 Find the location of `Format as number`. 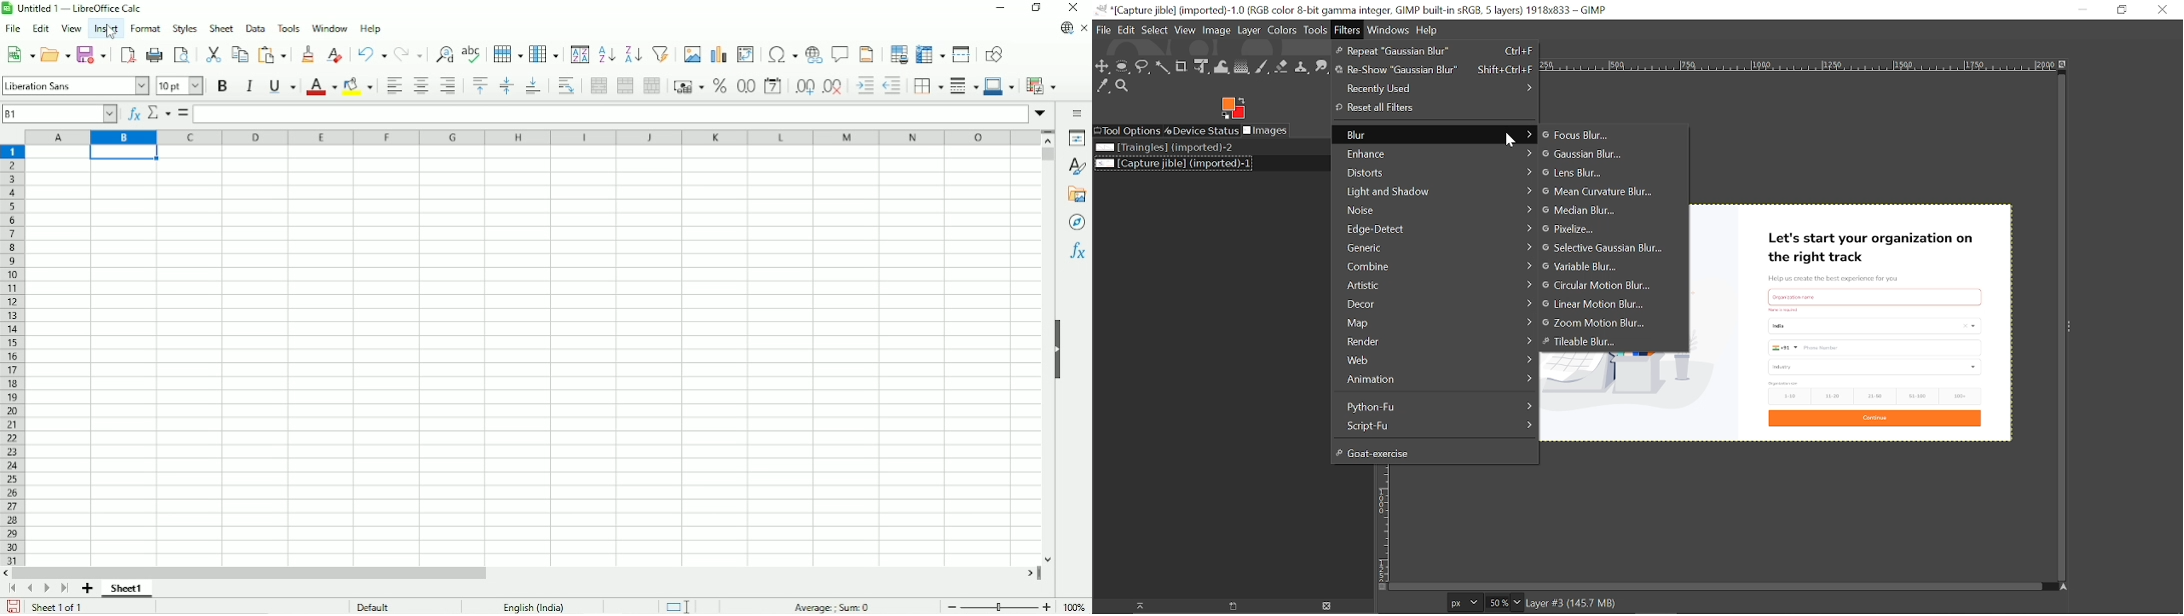

Format as number is located at coordinates (745, 85).